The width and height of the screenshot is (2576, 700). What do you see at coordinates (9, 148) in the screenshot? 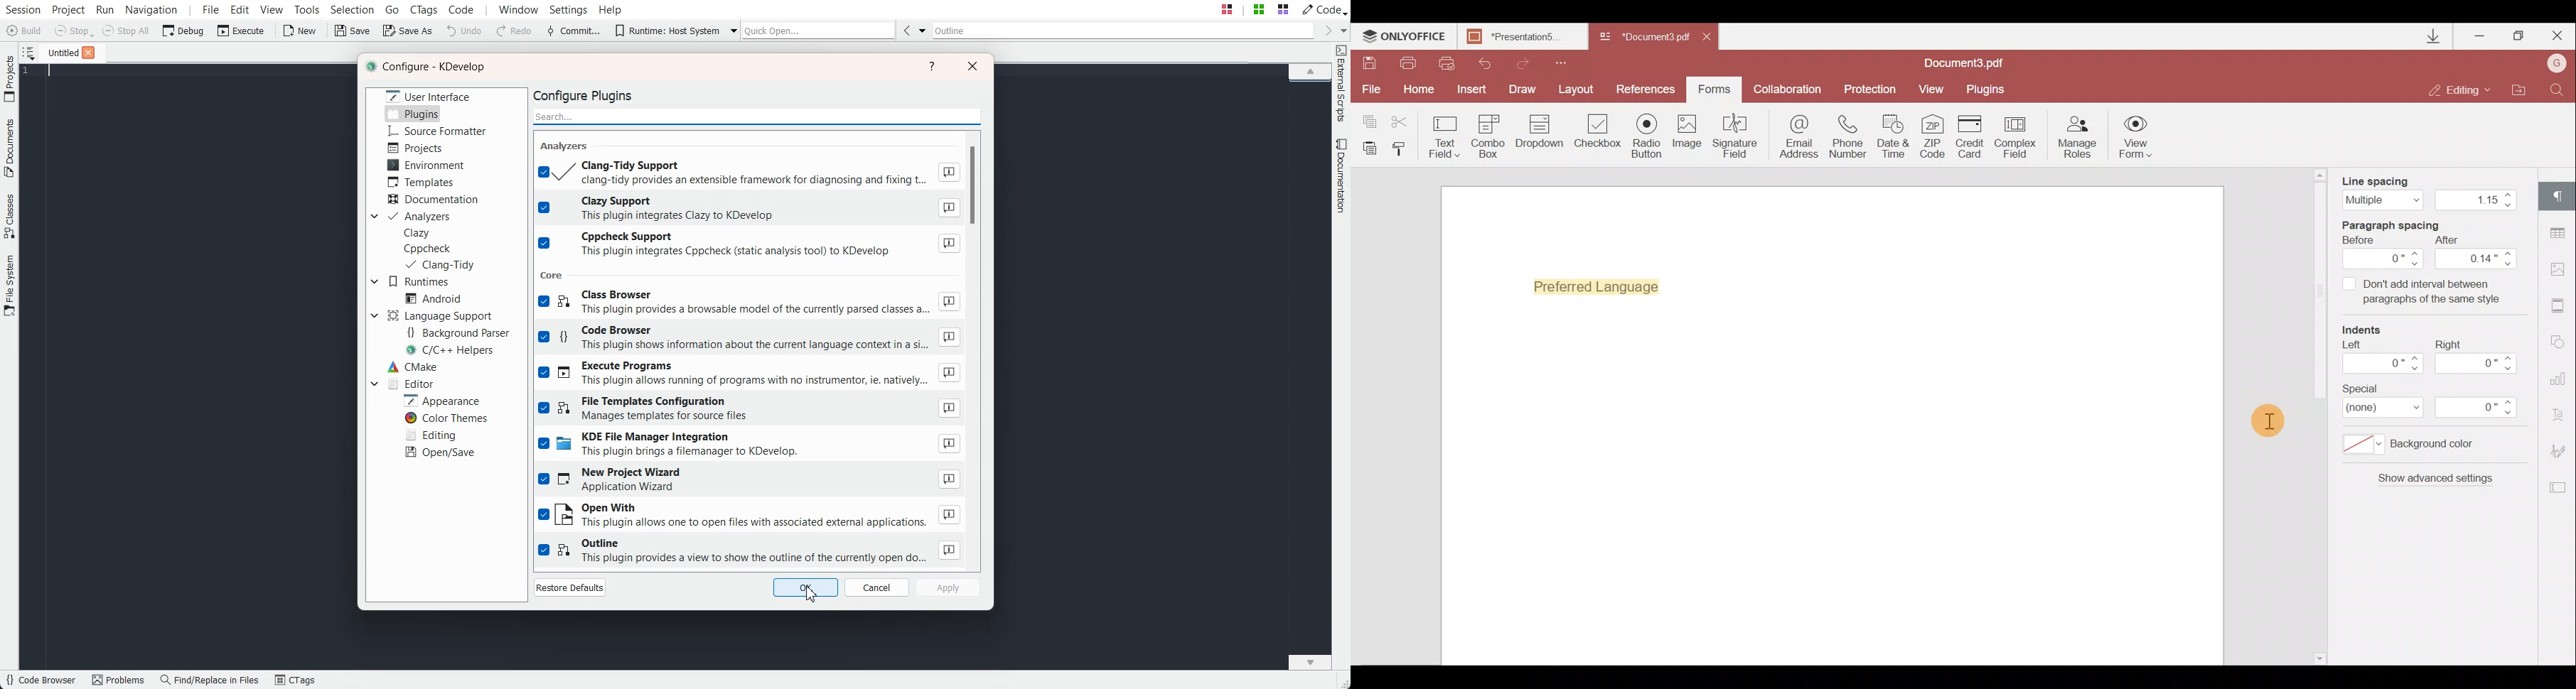
I see `Documents` at bounding box center [9, 148].